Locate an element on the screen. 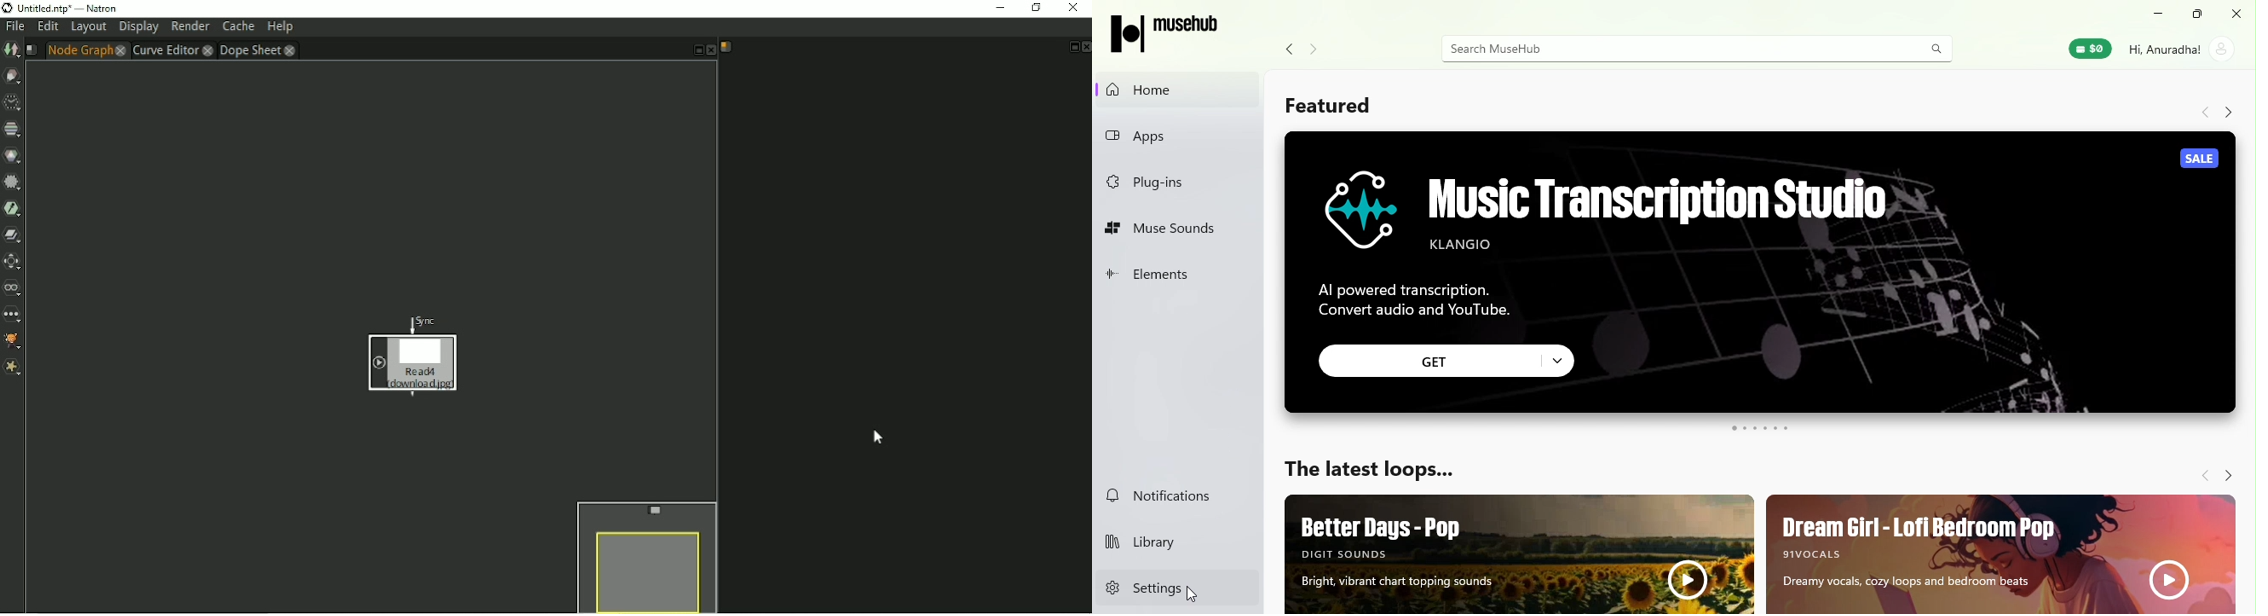 Image resolution: width=2268 pixels, height=616 pixels. GMIC is located at coordinates (14, 343).